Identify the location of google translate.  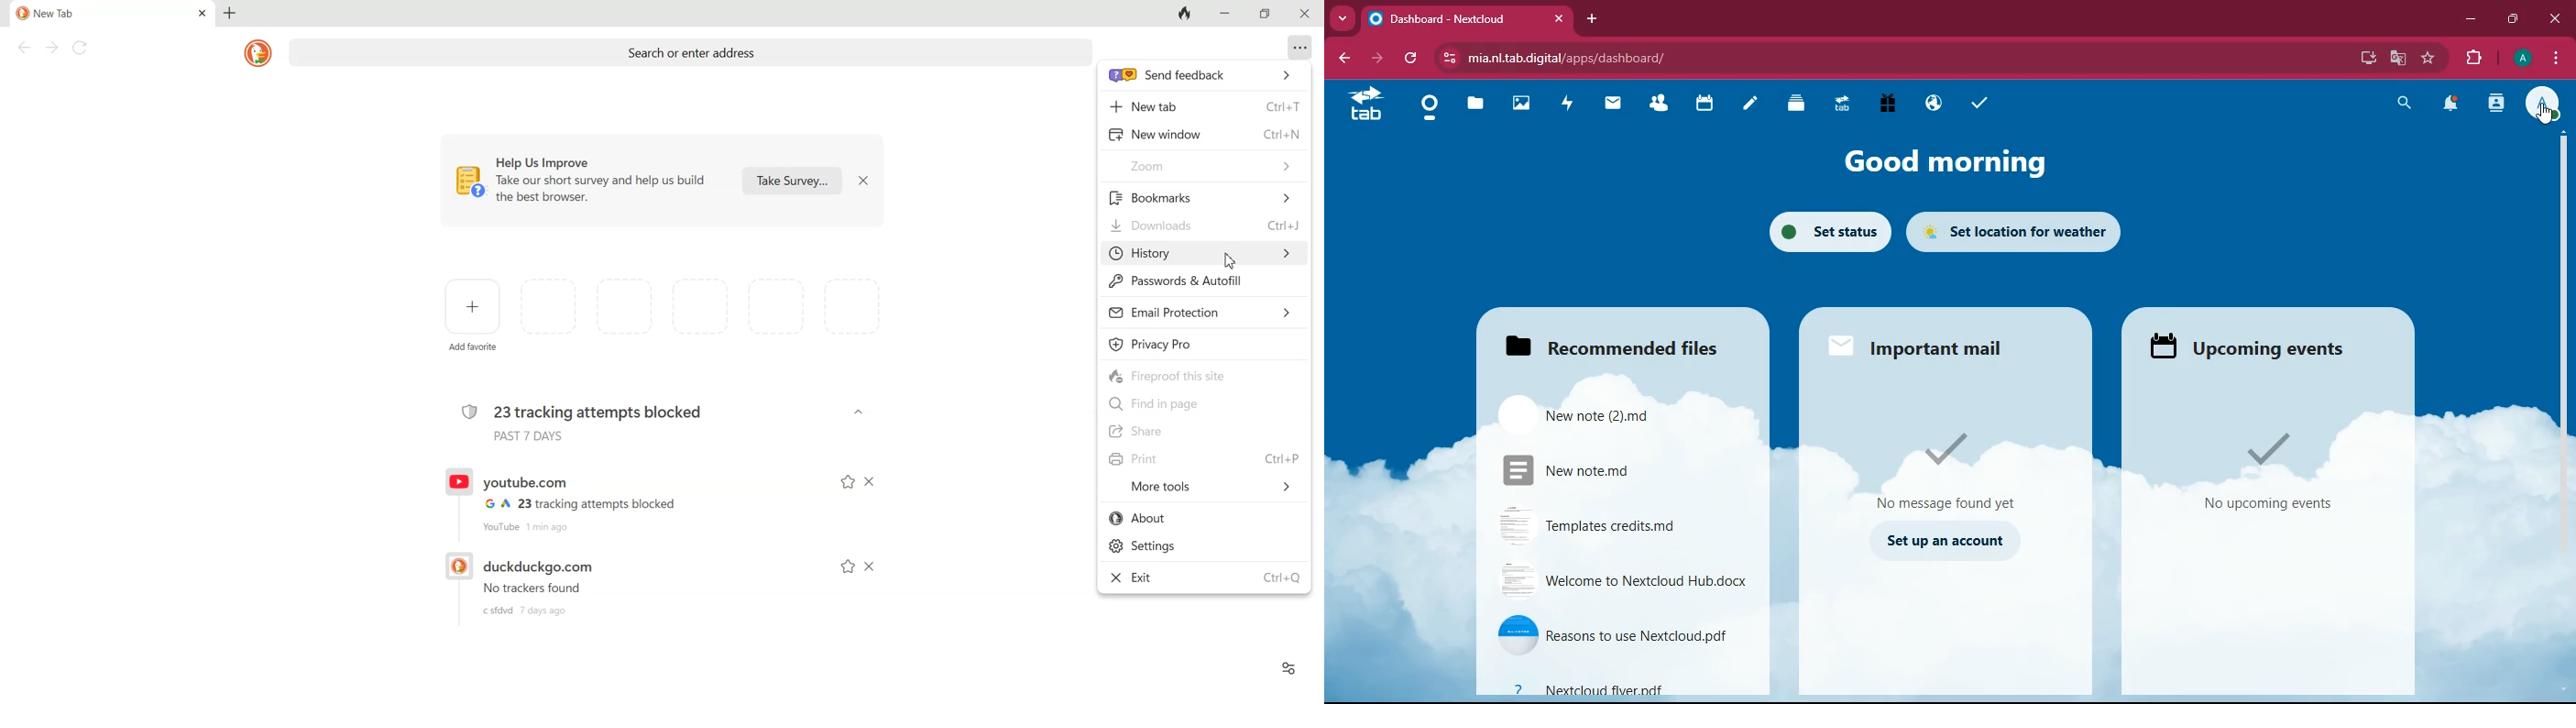
(2396, 59).